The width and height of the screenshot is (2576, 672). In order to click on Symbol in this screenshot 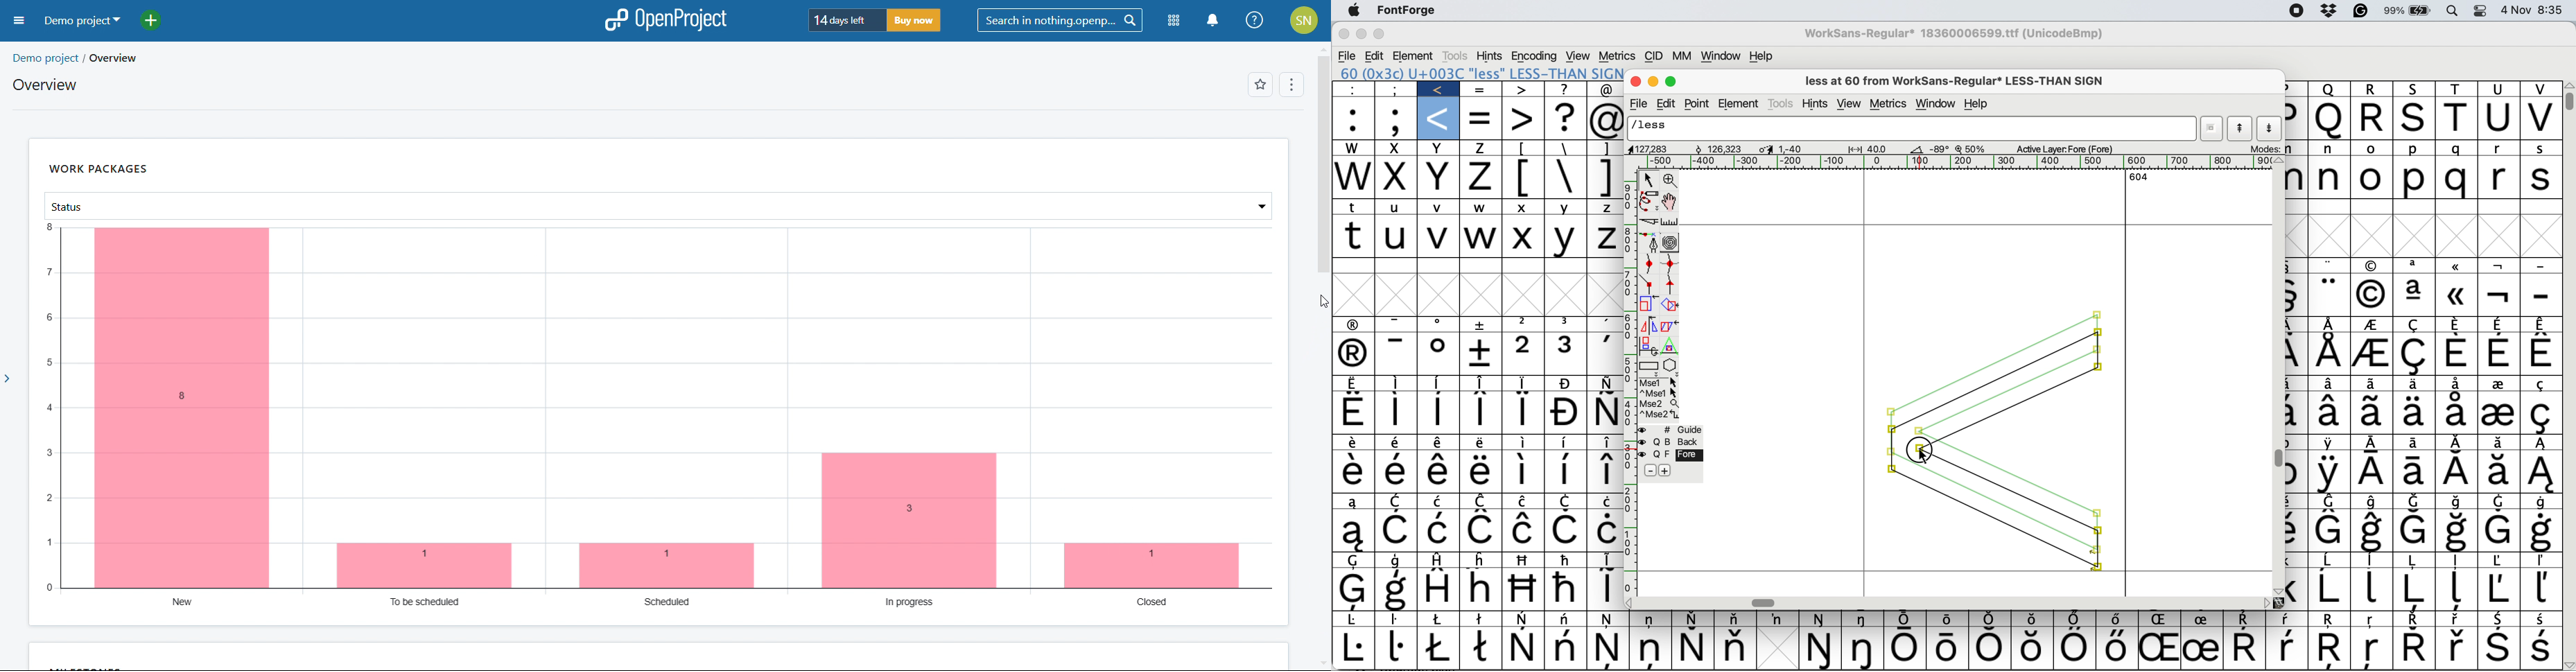, I will do `click(2330, 413)`.